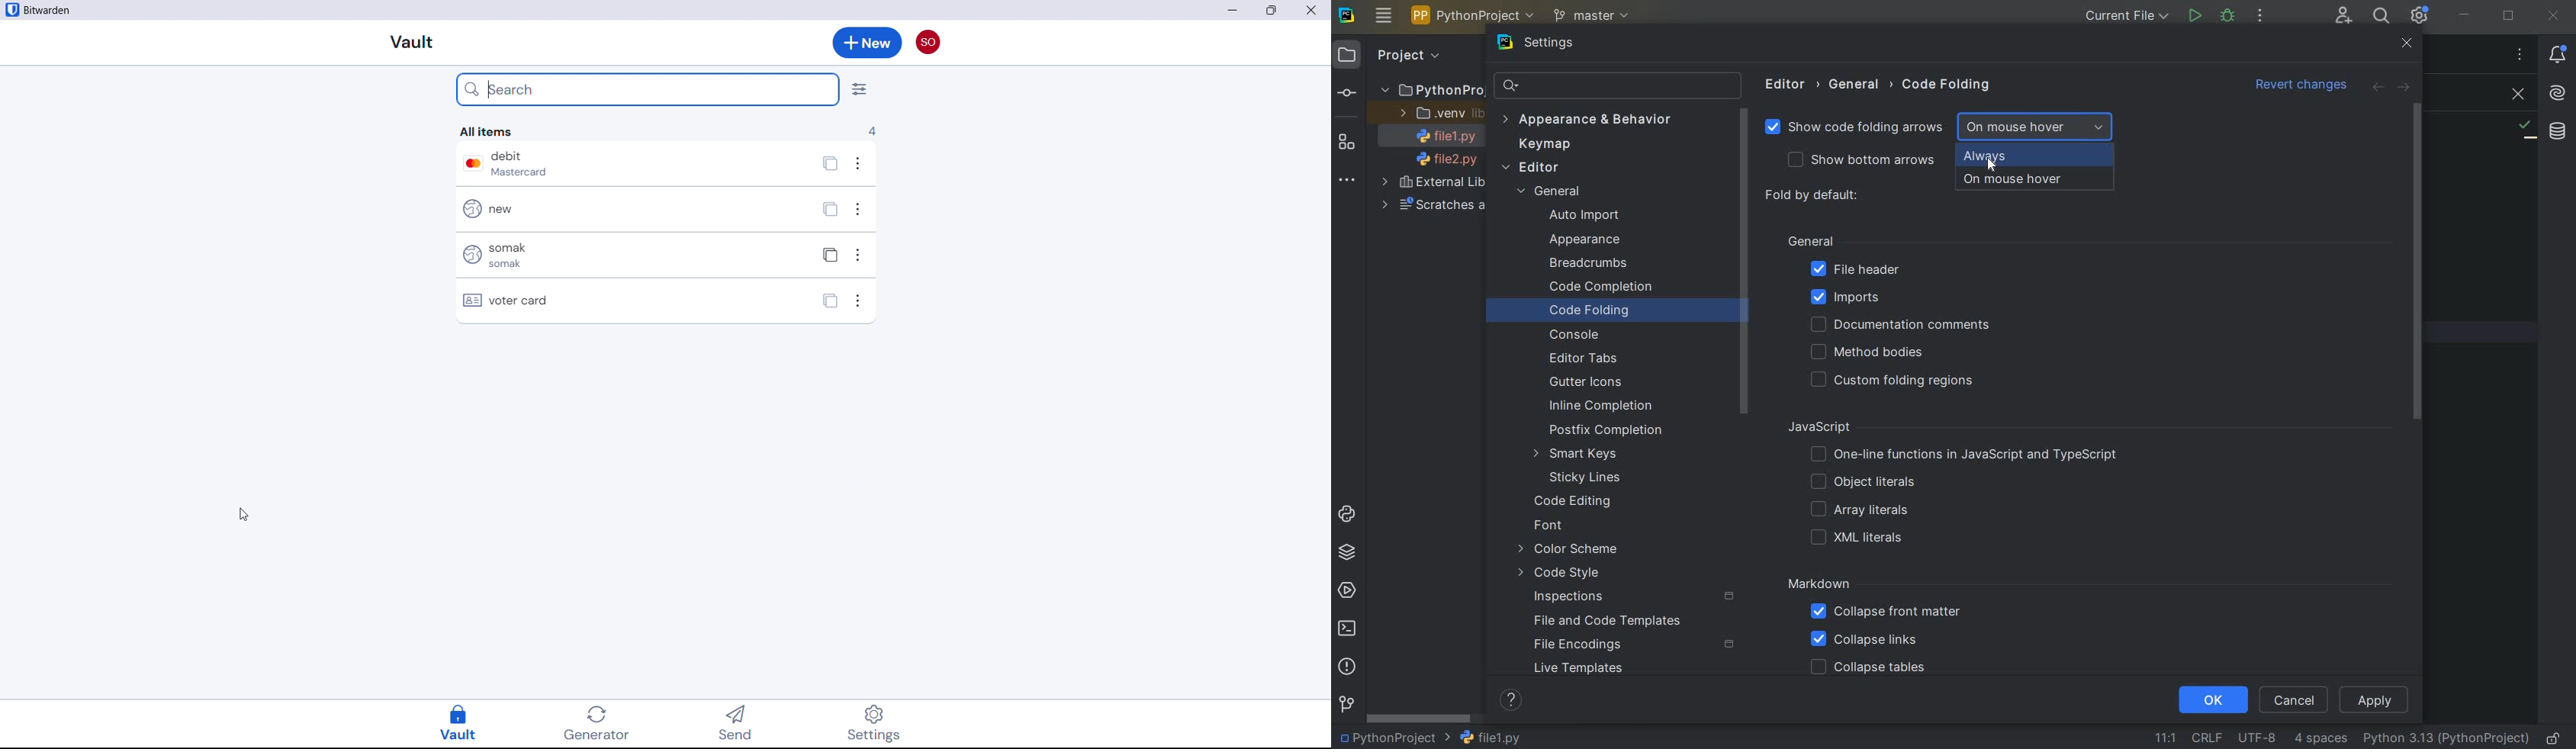 The image size is (2576, 756). I want to click on ONE-LINE FUNCTIONS IN JAVASCRIPT AND TYPESCRIPT, so click(1966, 455).